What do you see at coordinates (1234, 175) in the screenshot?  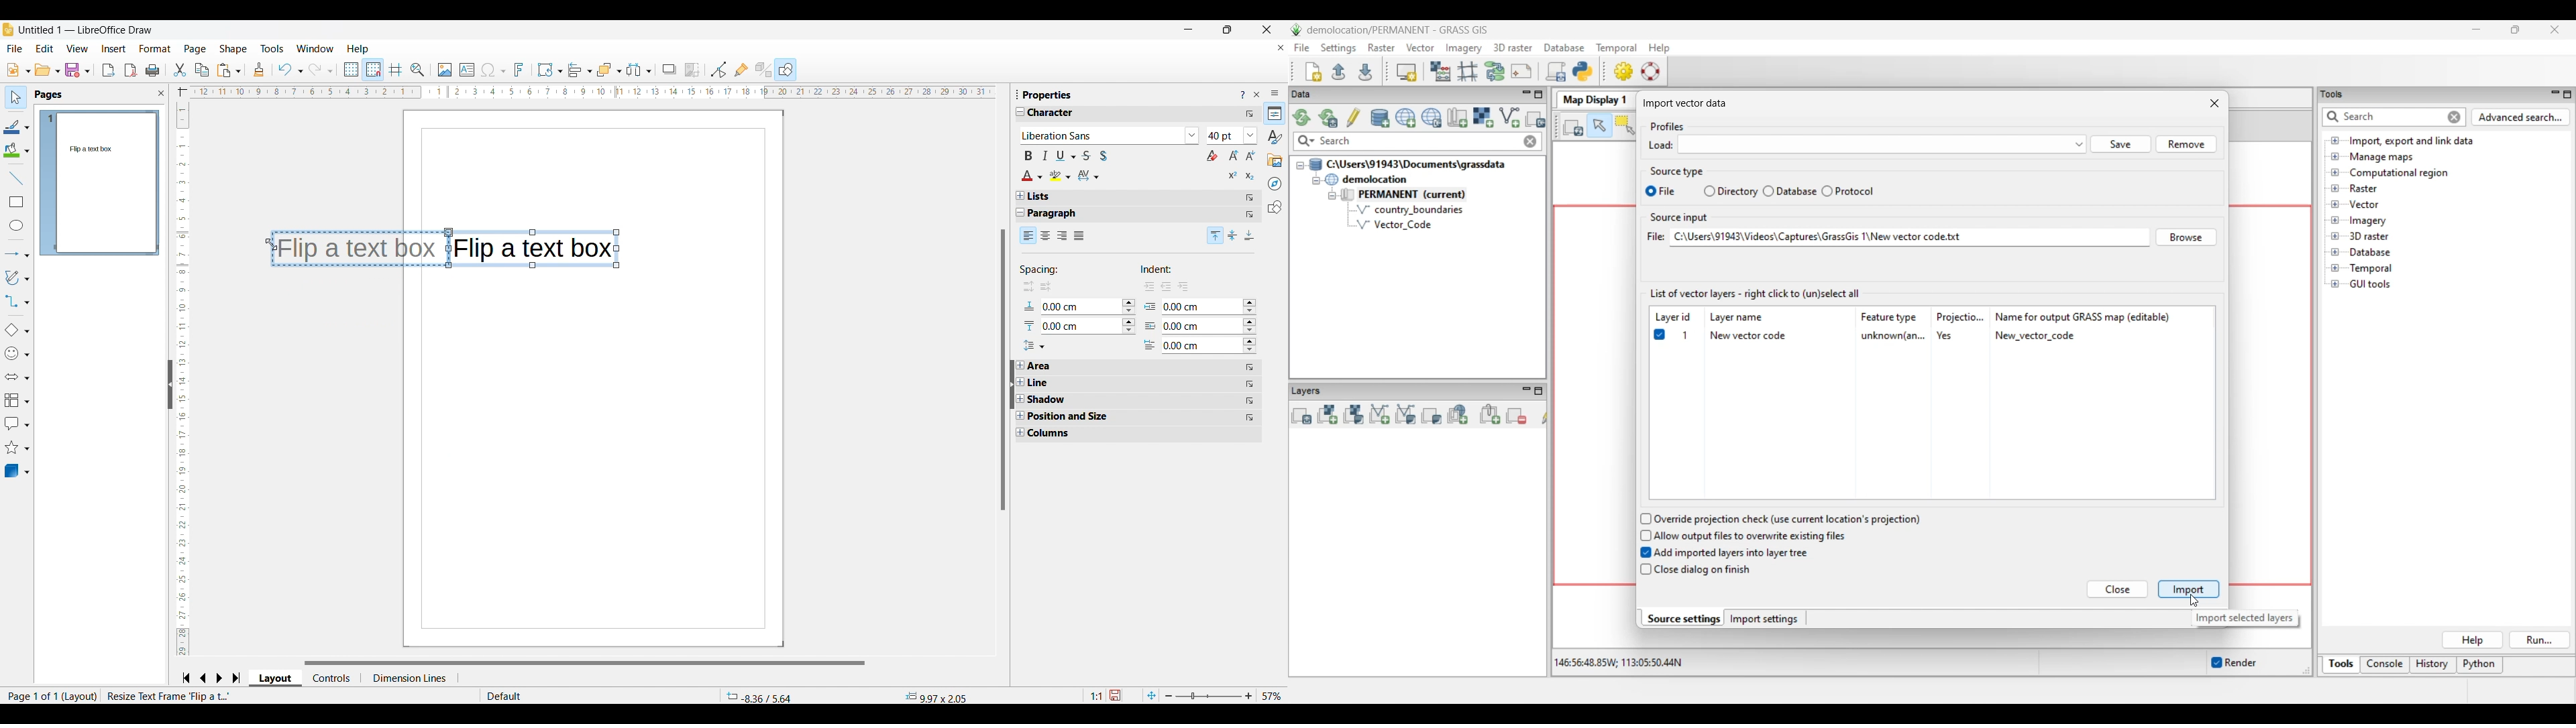 I see `Super script ` at bounding box center [1234, 175].